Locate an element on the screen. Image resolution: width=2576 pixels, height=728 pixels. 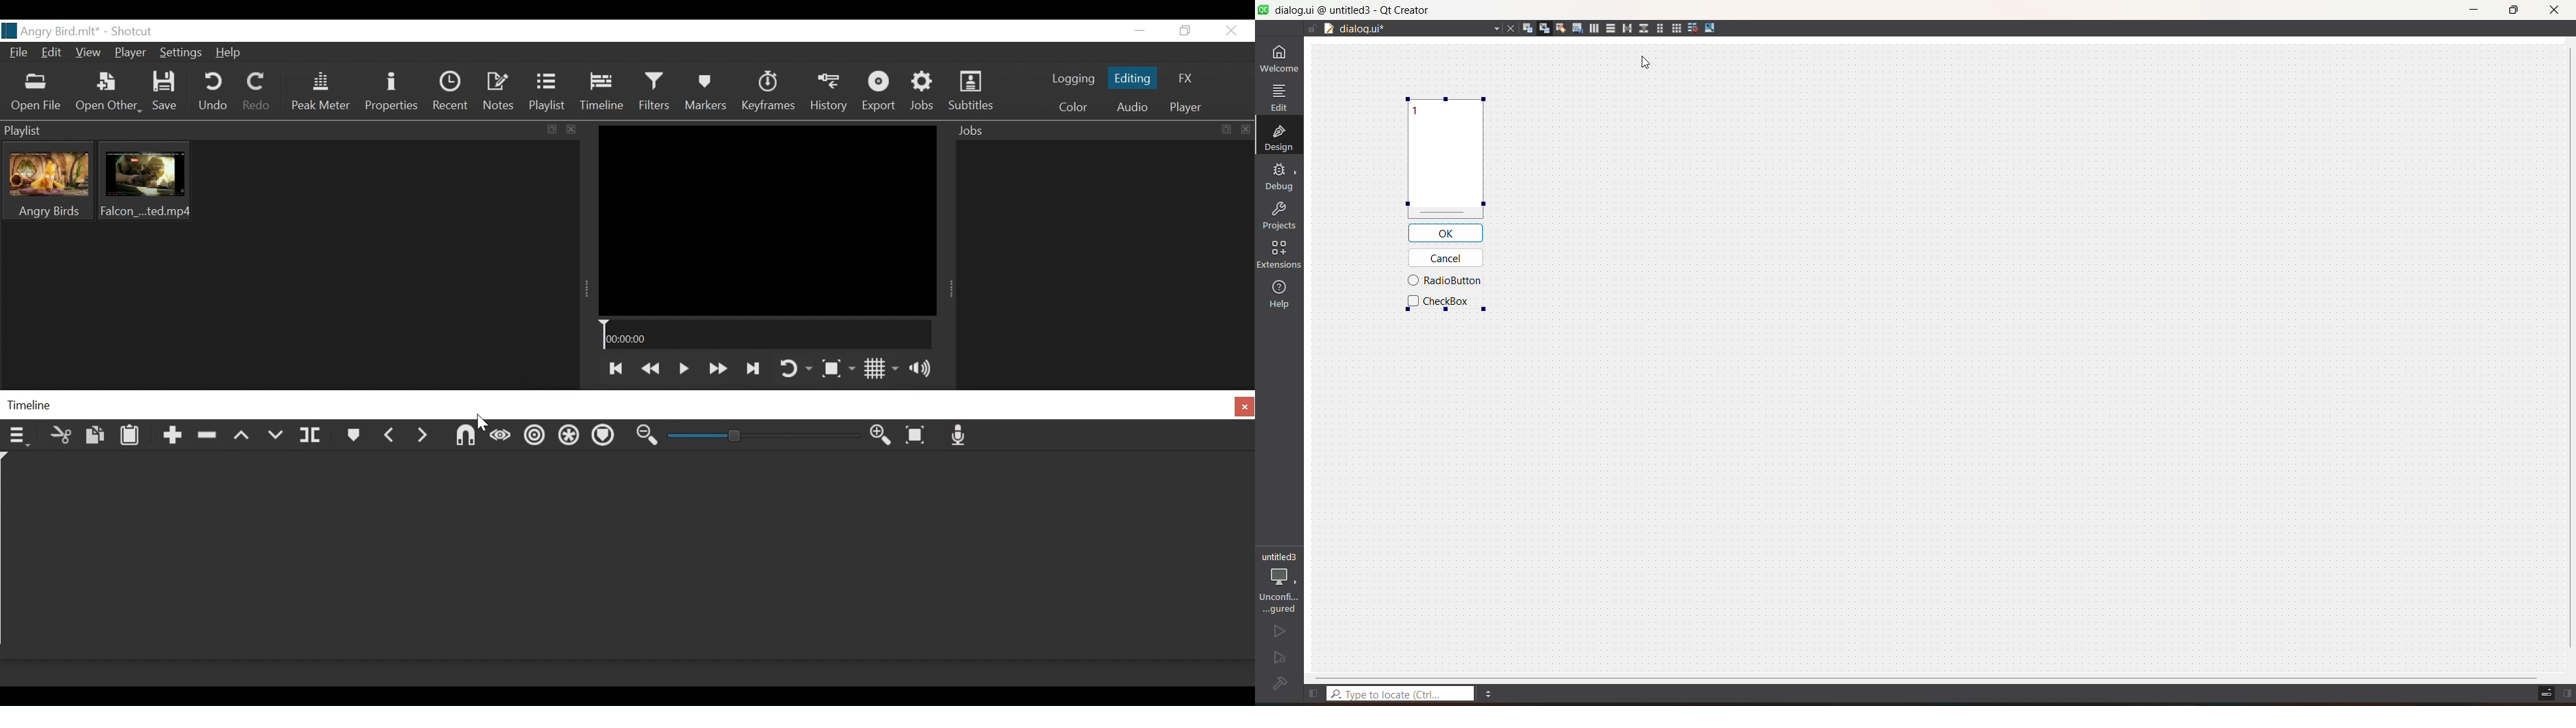
Play quickly forward is located at coordinates (716, 369).